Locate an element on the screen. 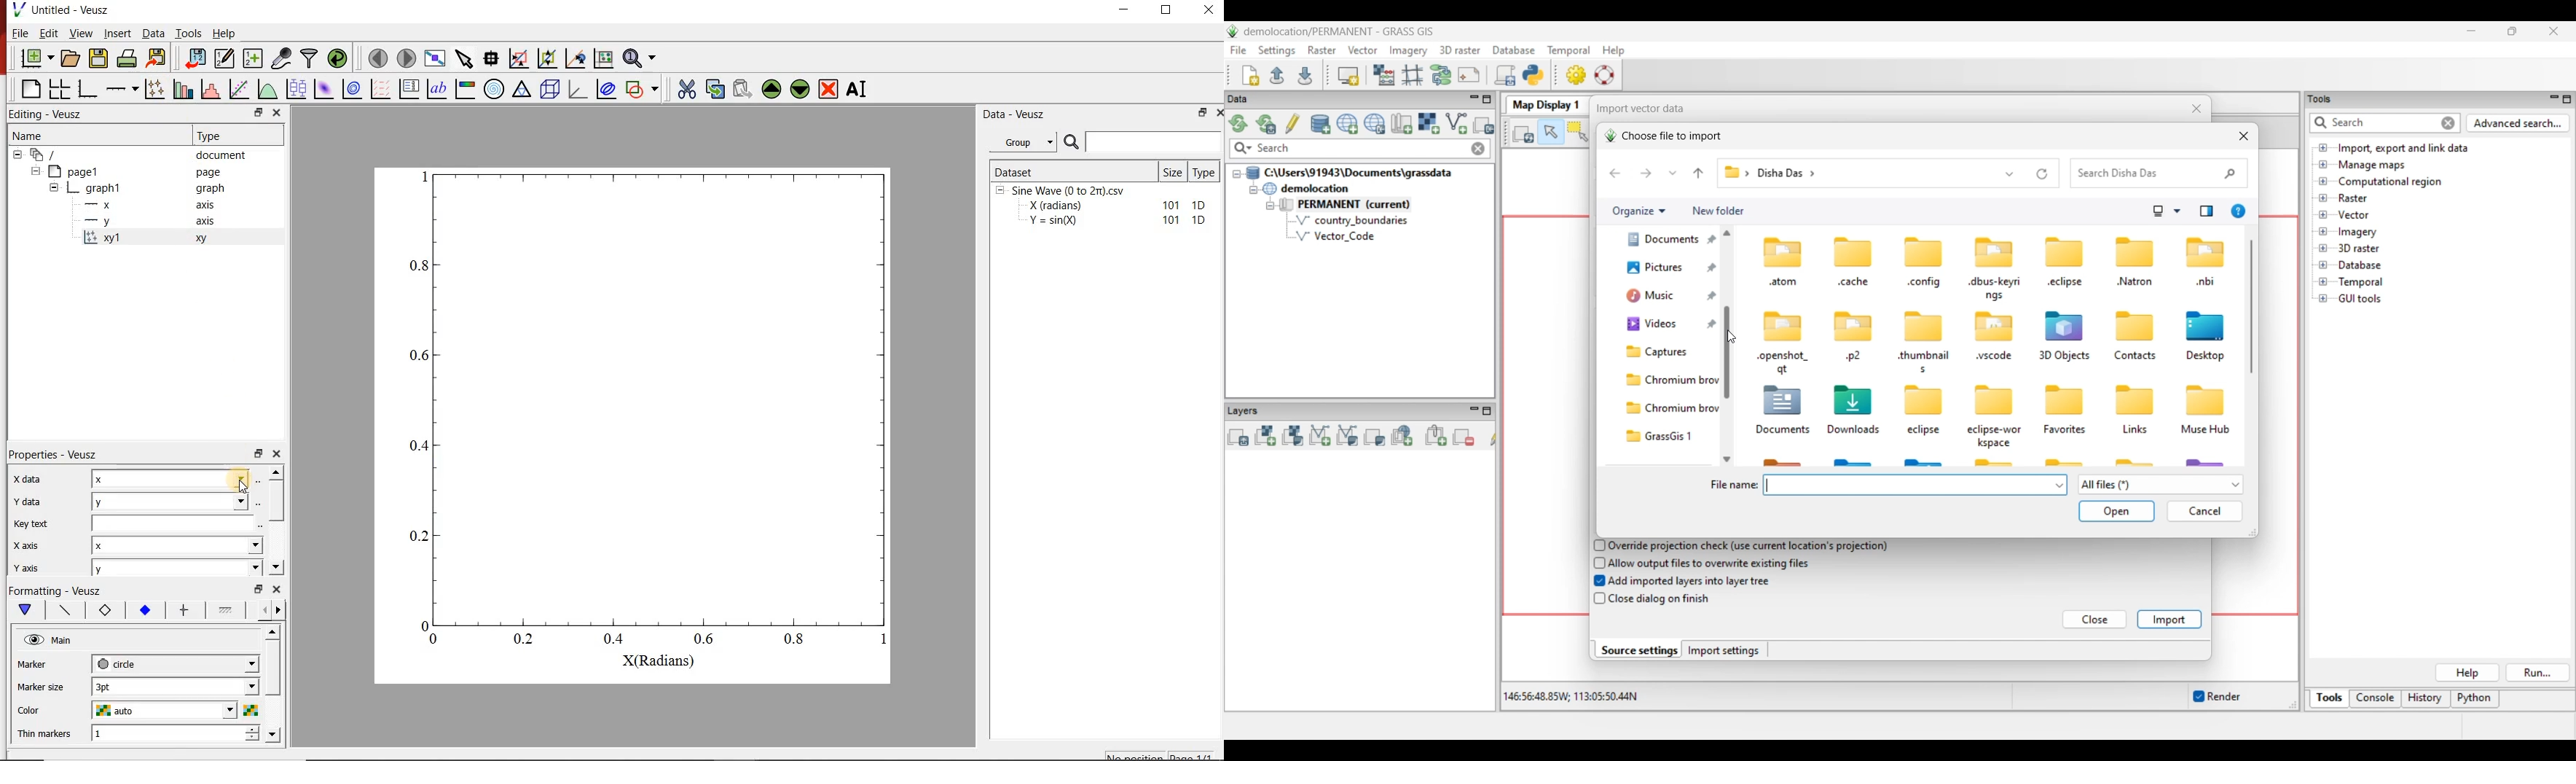 This screenshot has height=784, width=2576. Type is located at coordinates (1206, 171).